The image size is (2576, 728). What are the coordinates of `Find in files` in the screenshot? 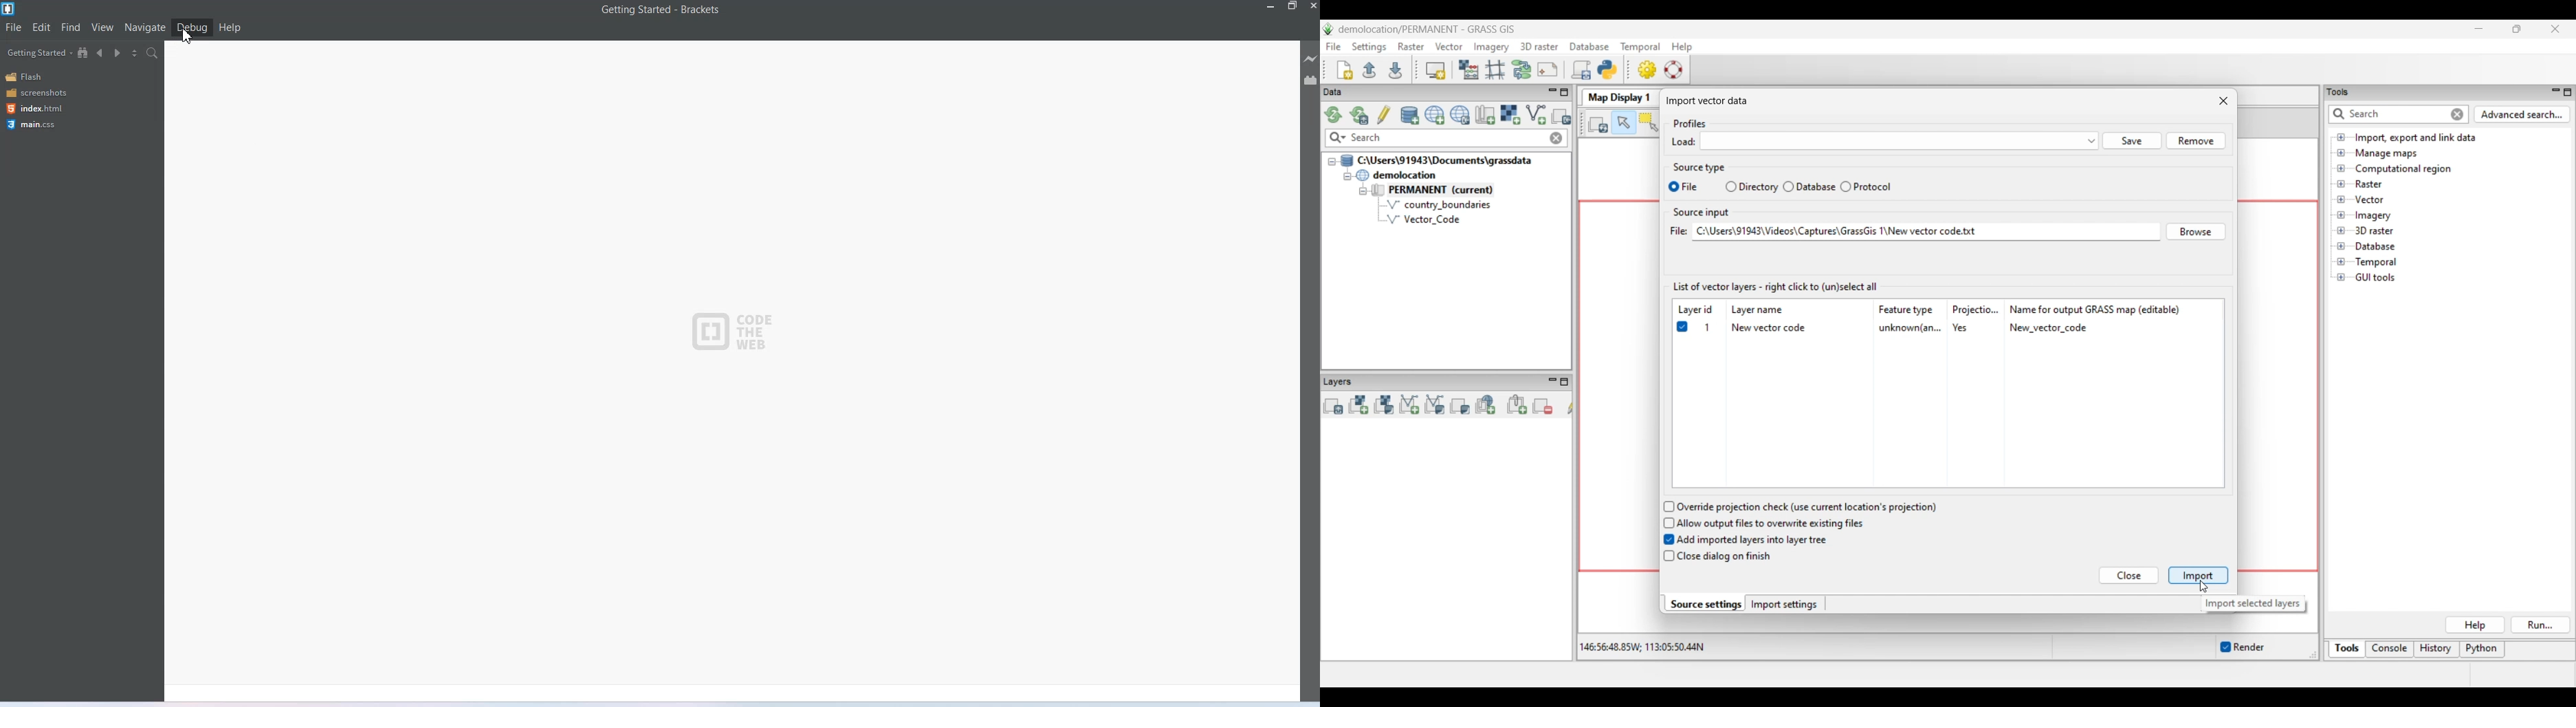 It's located at (154, 52).